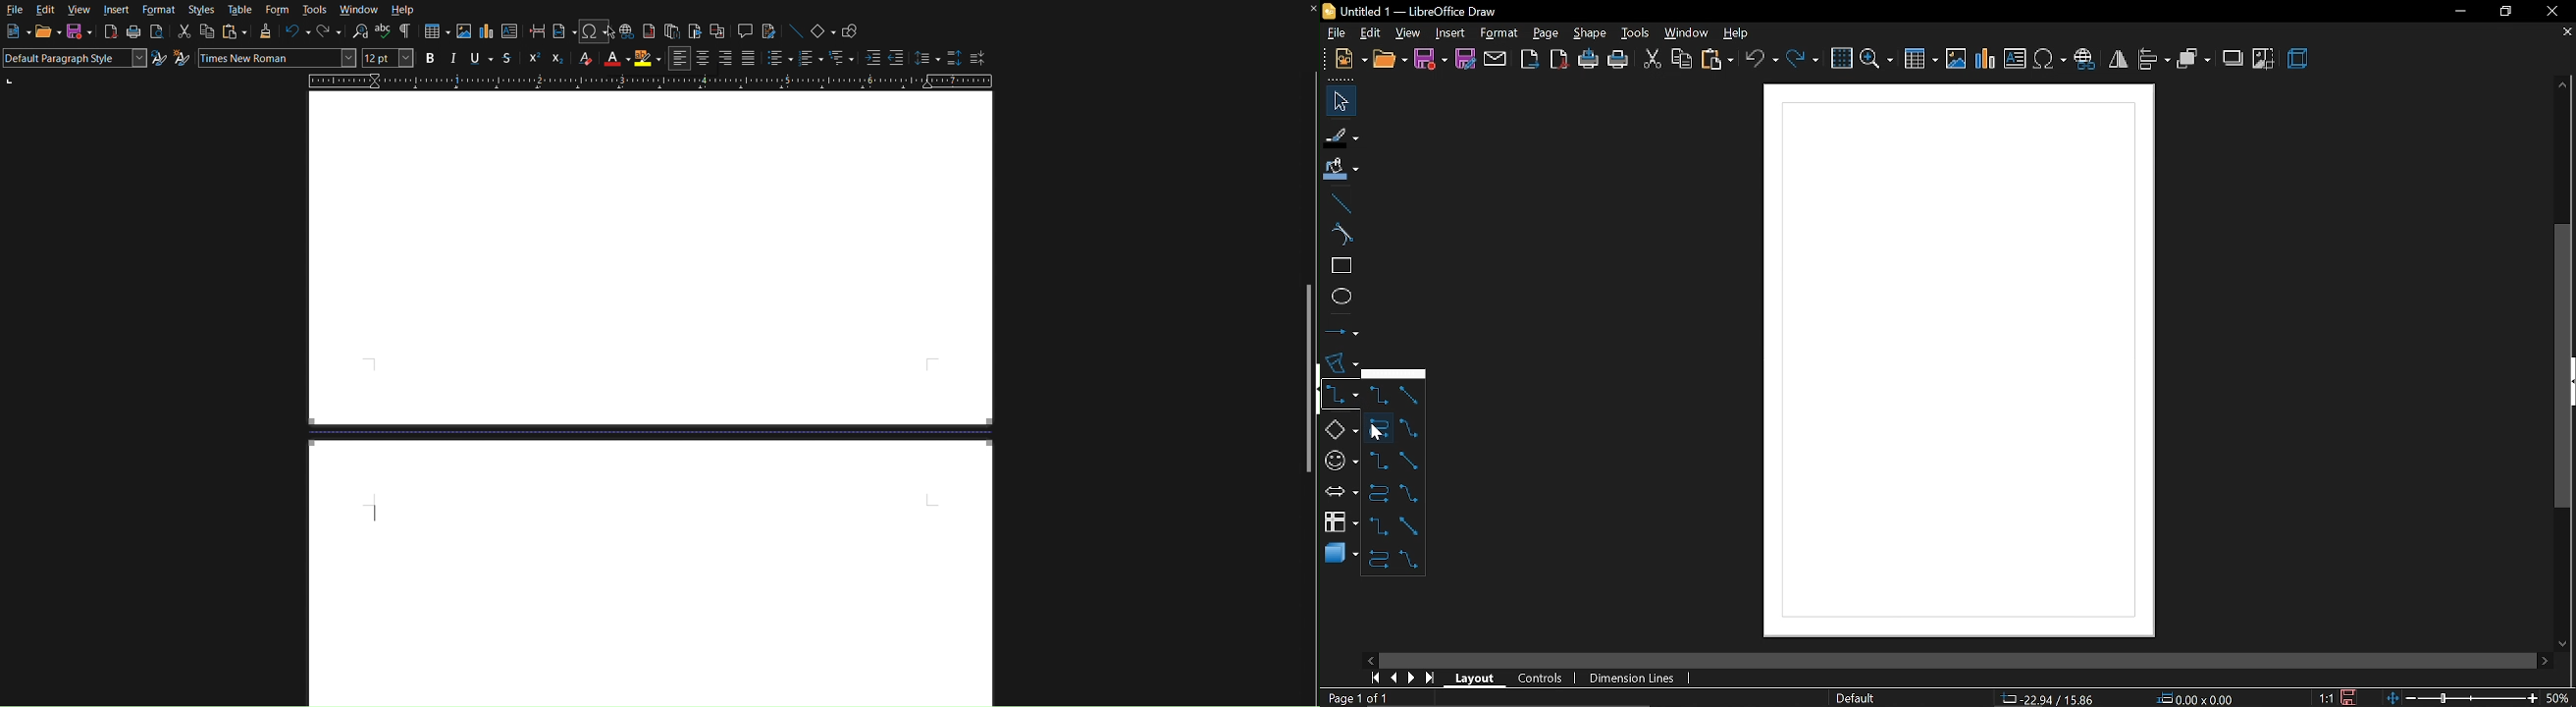 The image size is (2576, 728). Describe the element at coordinates (651, 573) in the screenshot. I see `Page 2` at that location.